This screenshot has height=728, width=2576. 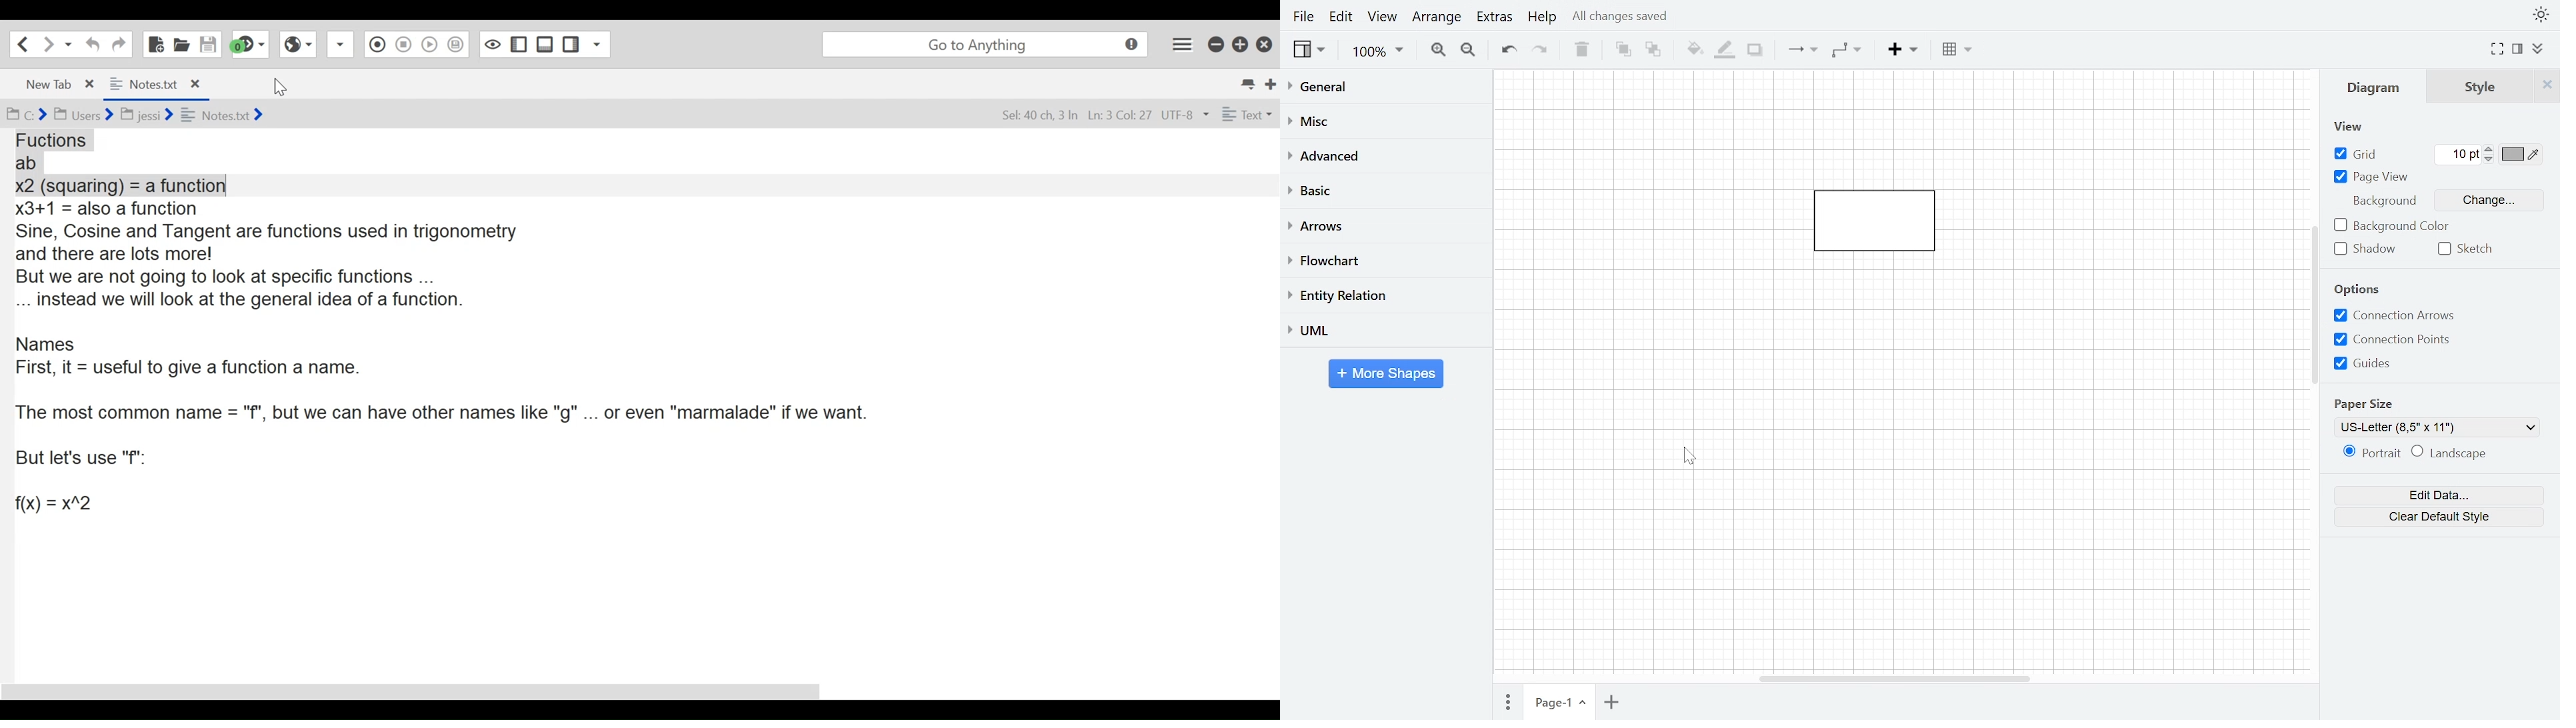 What do you see at coordinates (2370, 86) in the screenshot?
I see `Diagram` at bounding box center [2370, 86].